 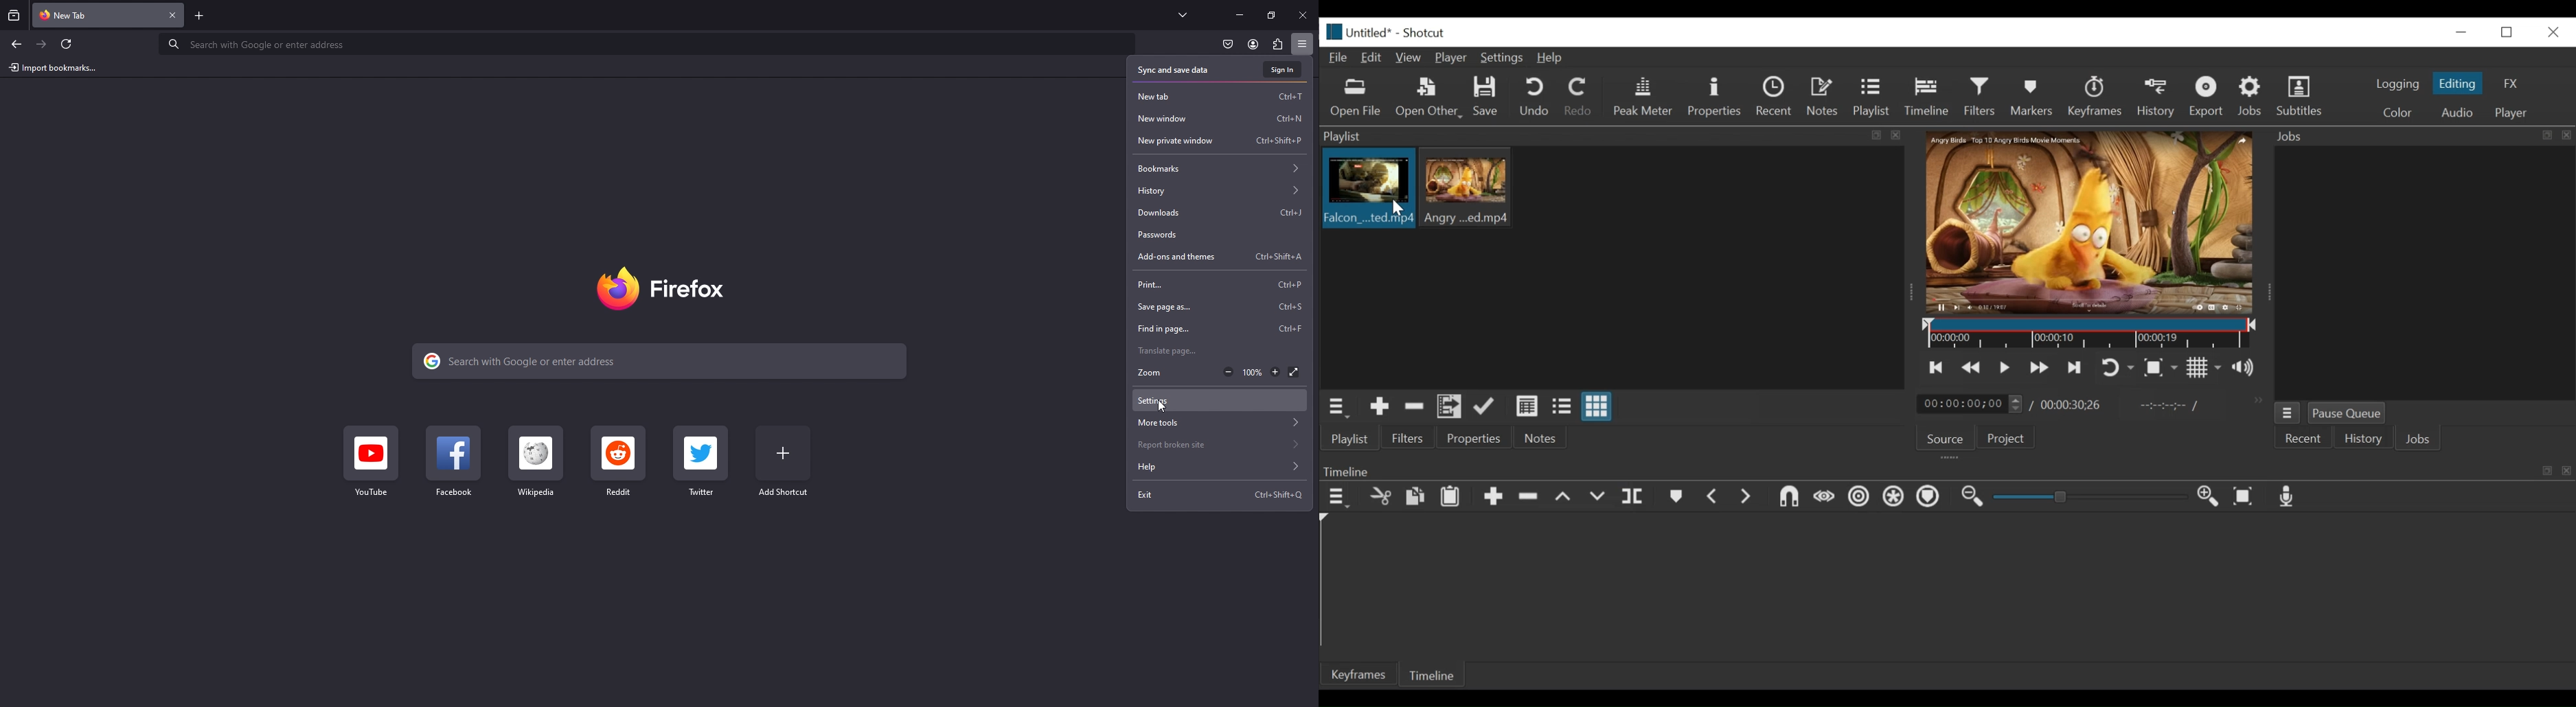 I want to click on playlist menu, so click(x=1340, y=406).